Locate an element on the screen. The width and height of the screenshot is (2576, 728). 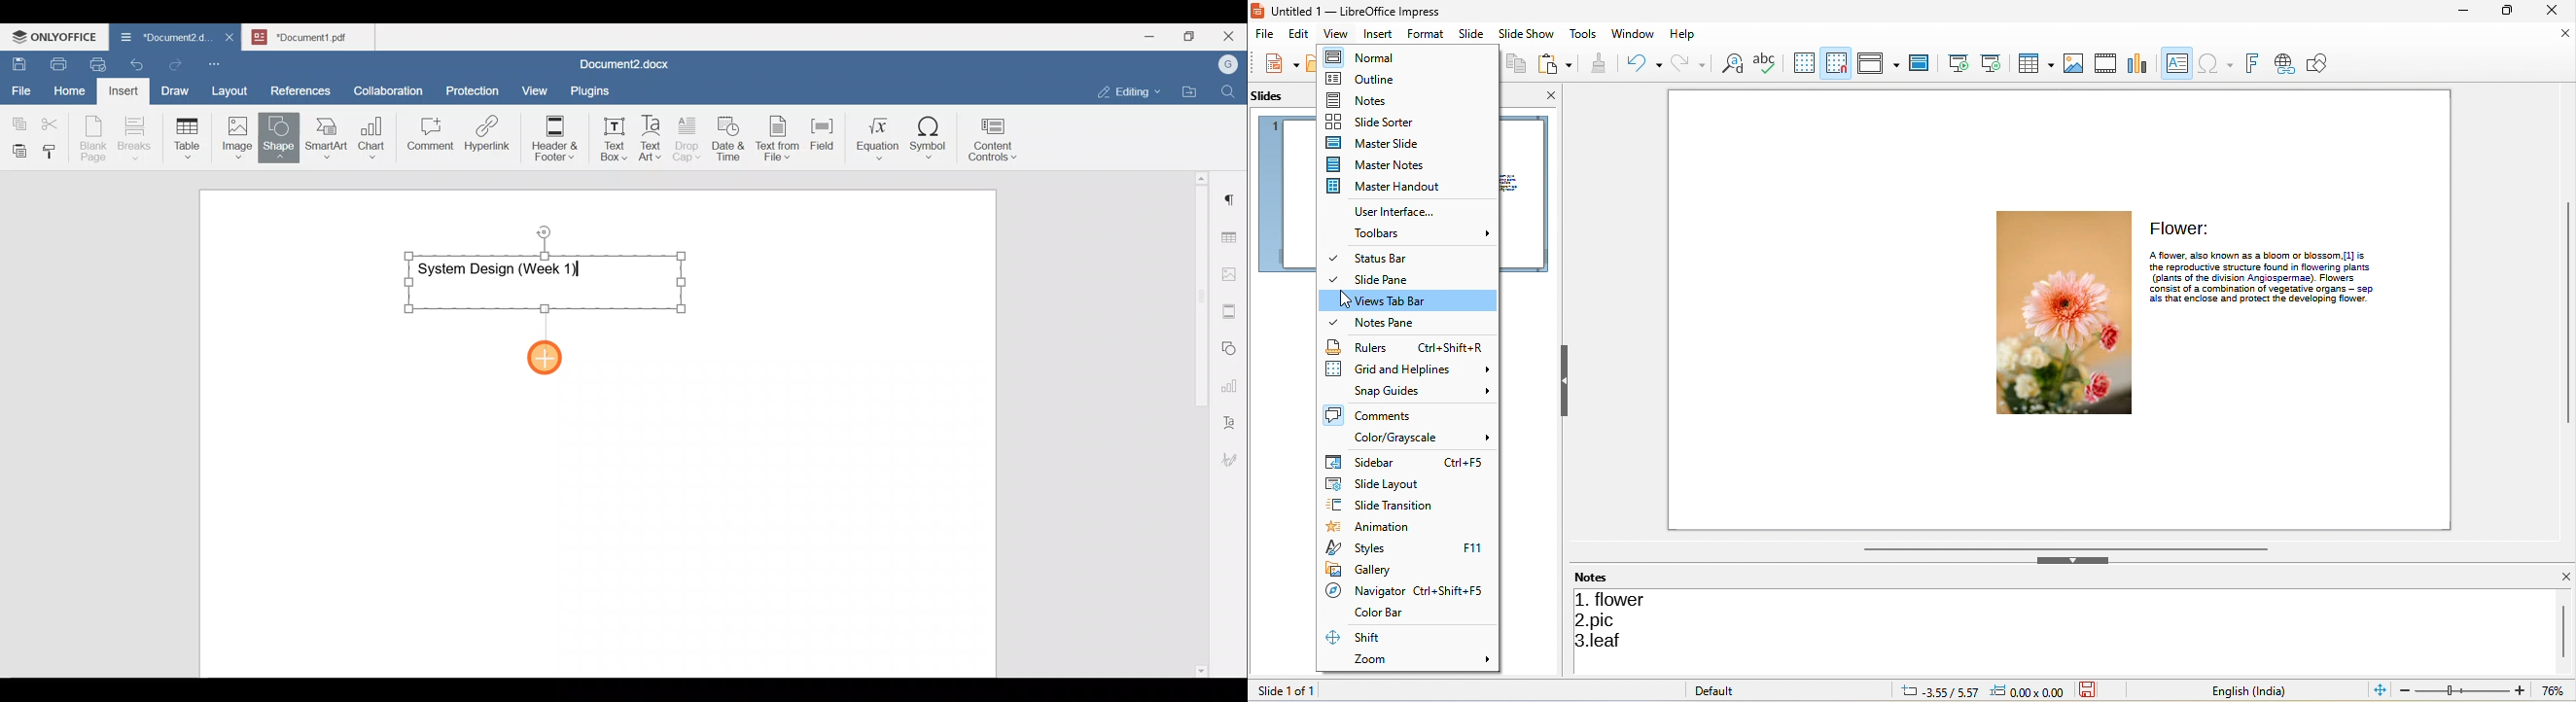
Cursor is located at coordinates (549, 356).